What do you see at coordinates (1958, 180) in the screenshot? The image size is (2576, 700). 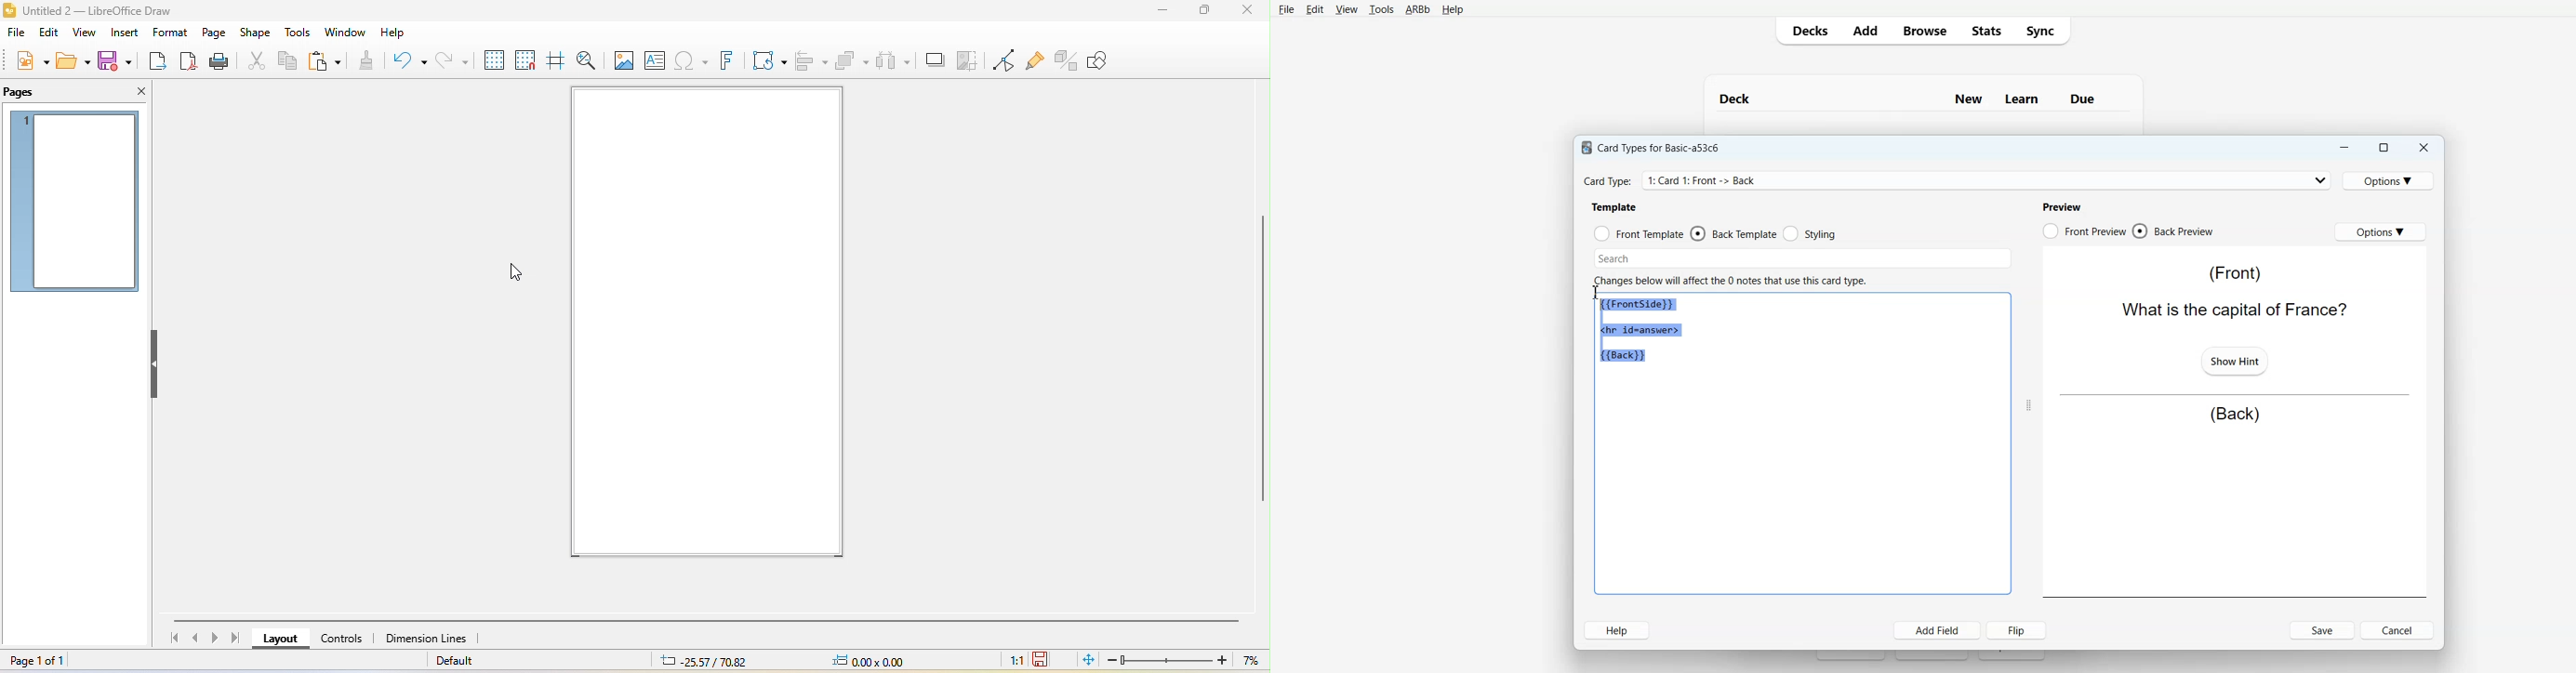 I see `Card Type` at bounding box center [1958, 180].